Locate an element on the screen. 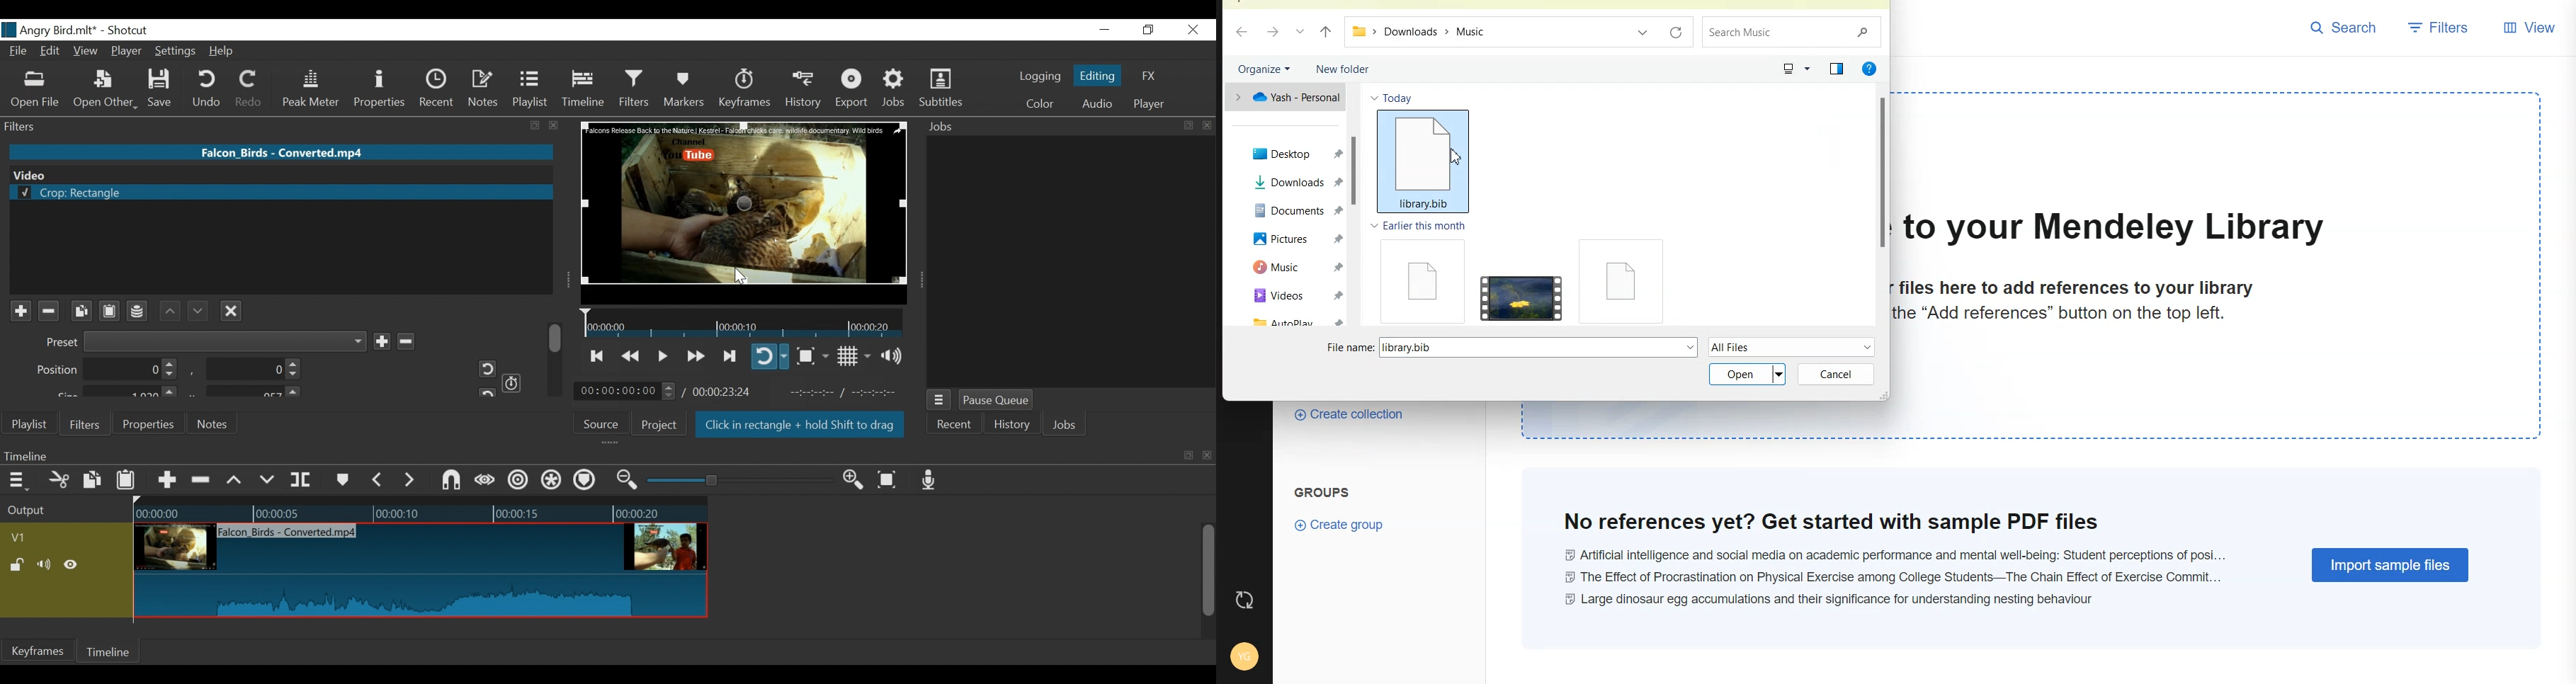 This screenshot has width=2576, height=700. minimize is located at coordinates (1104, 30).